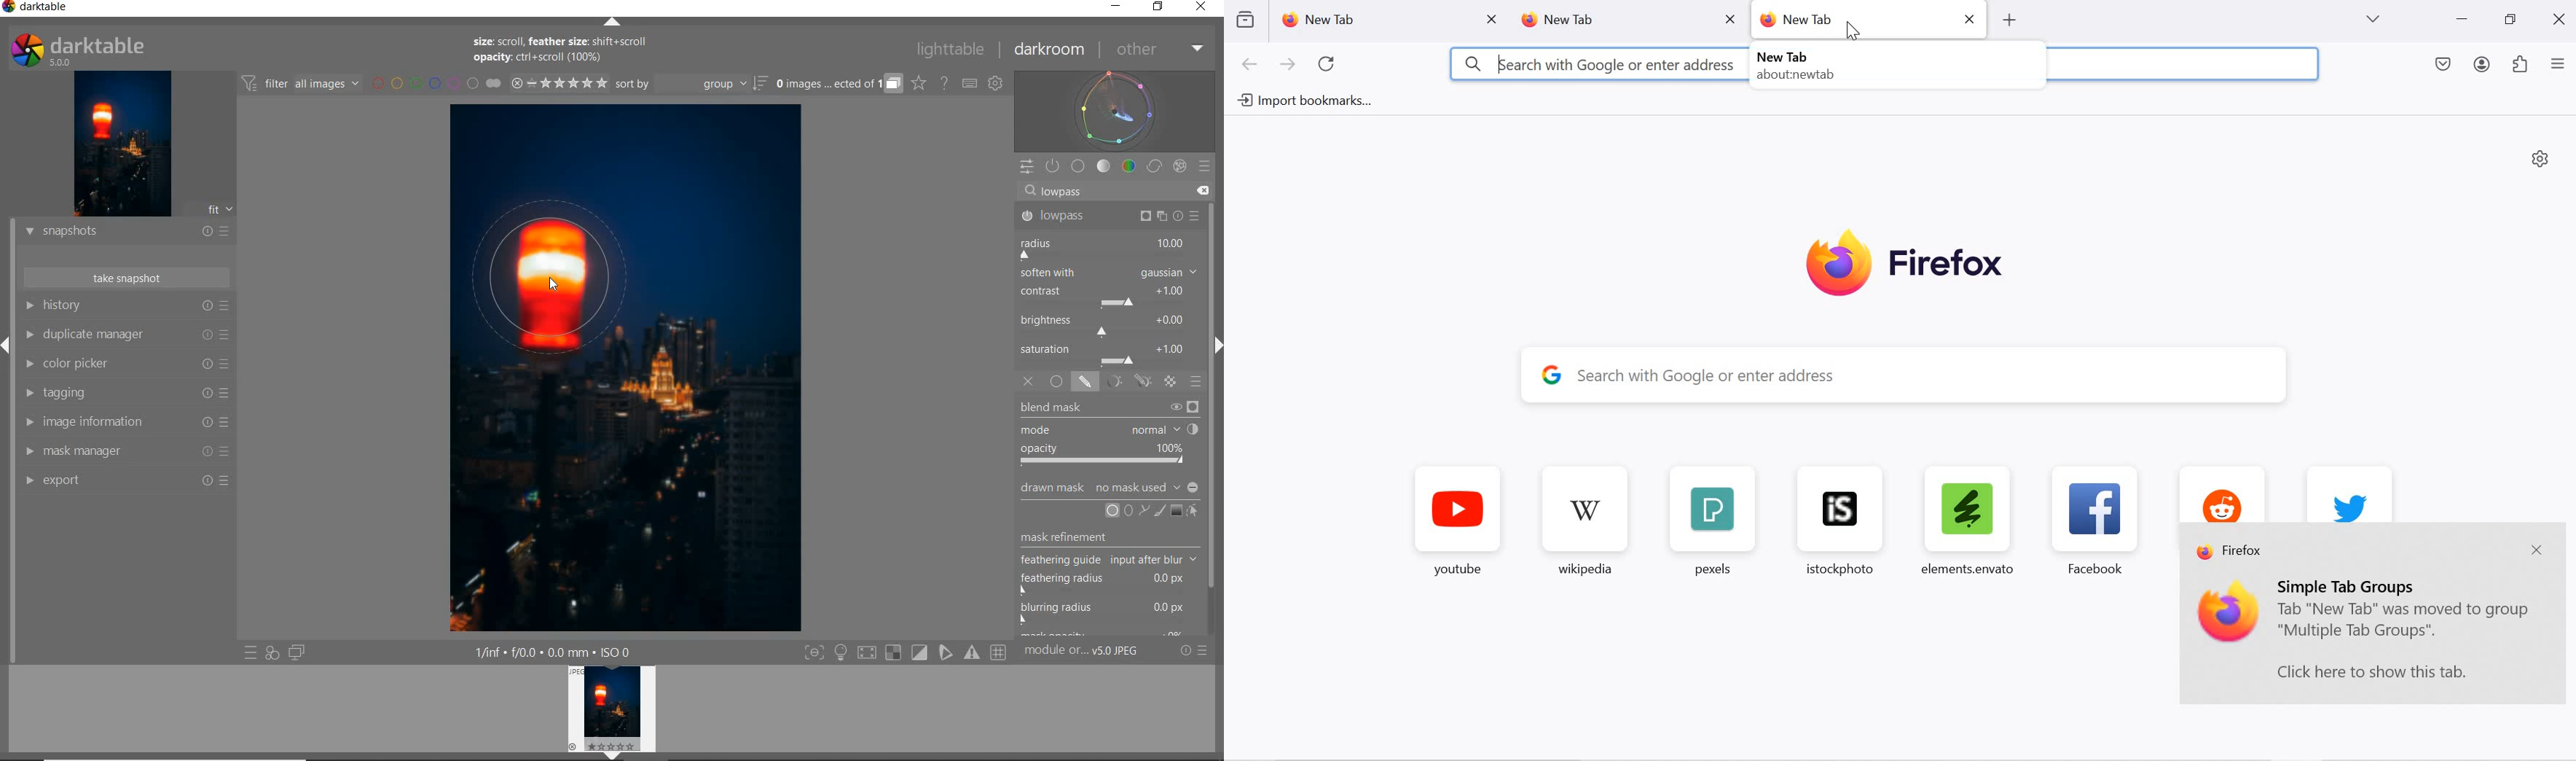  I want to click on twitter favorite, so click(2350, 493).